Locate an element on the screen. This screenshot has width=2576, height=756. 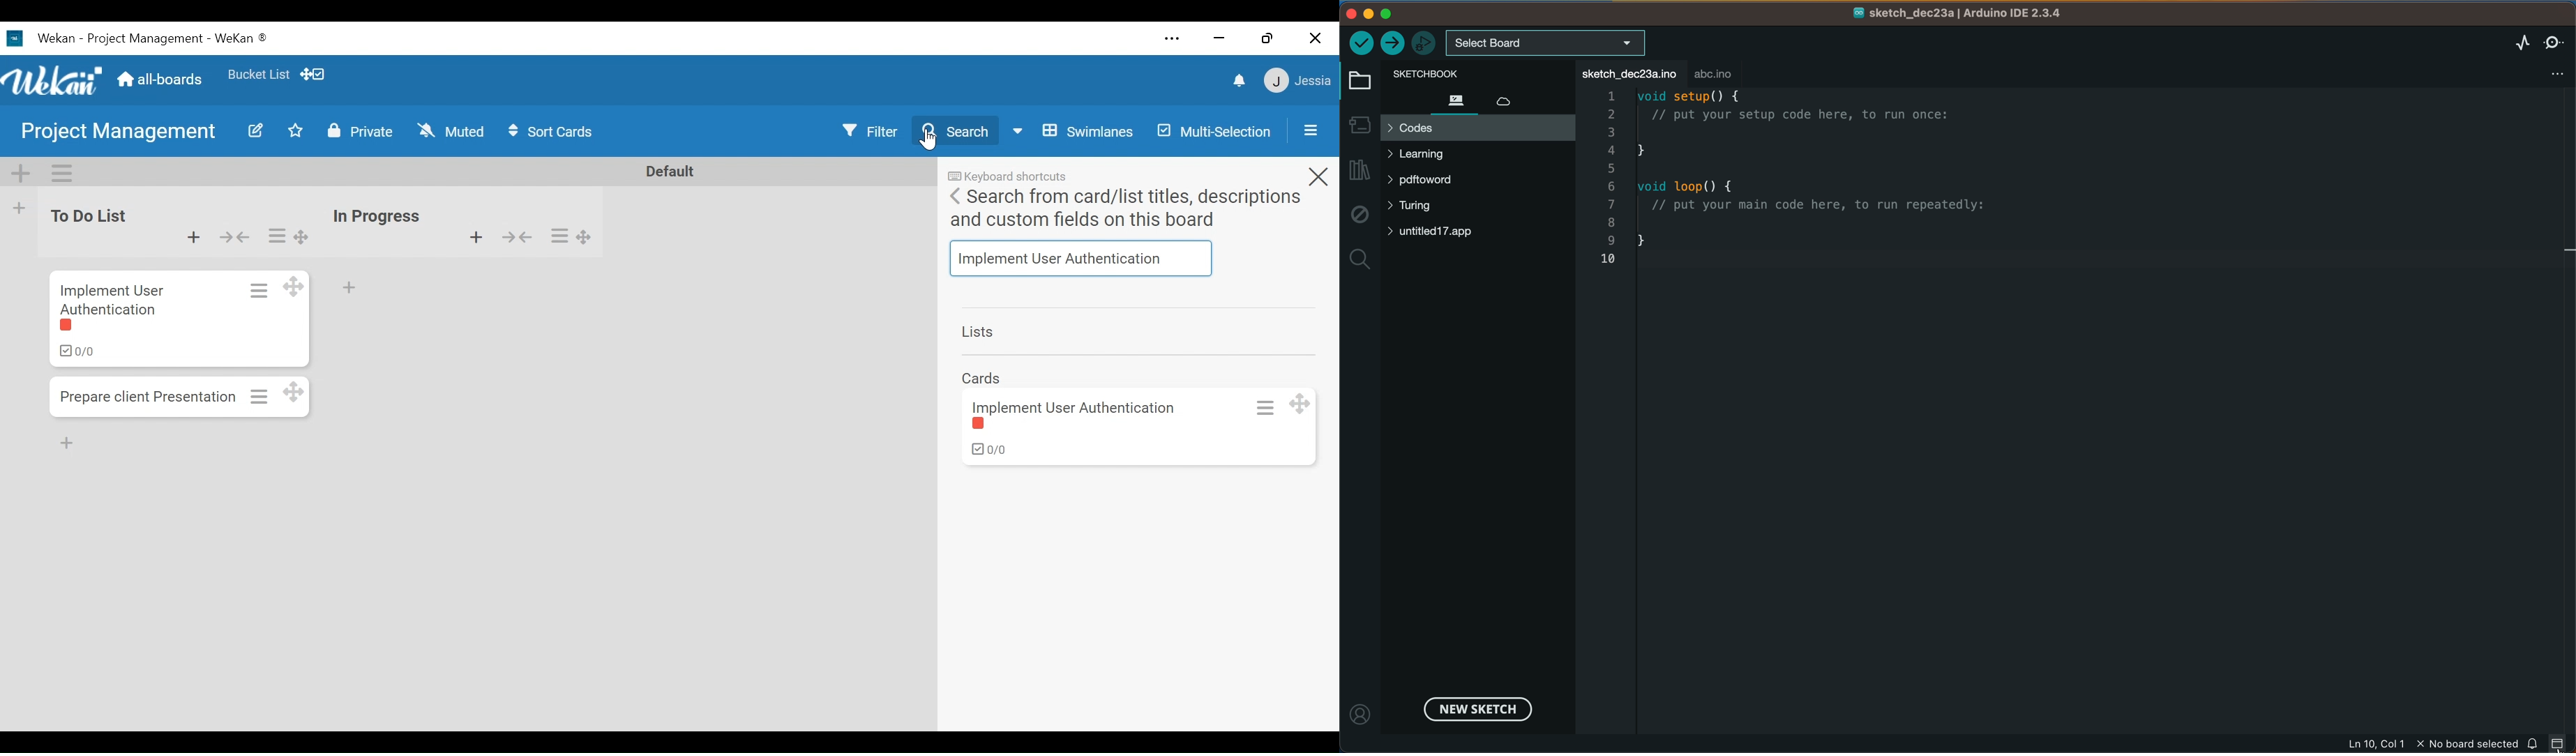
Desktop drag handles is located at coordinates (589, 239).